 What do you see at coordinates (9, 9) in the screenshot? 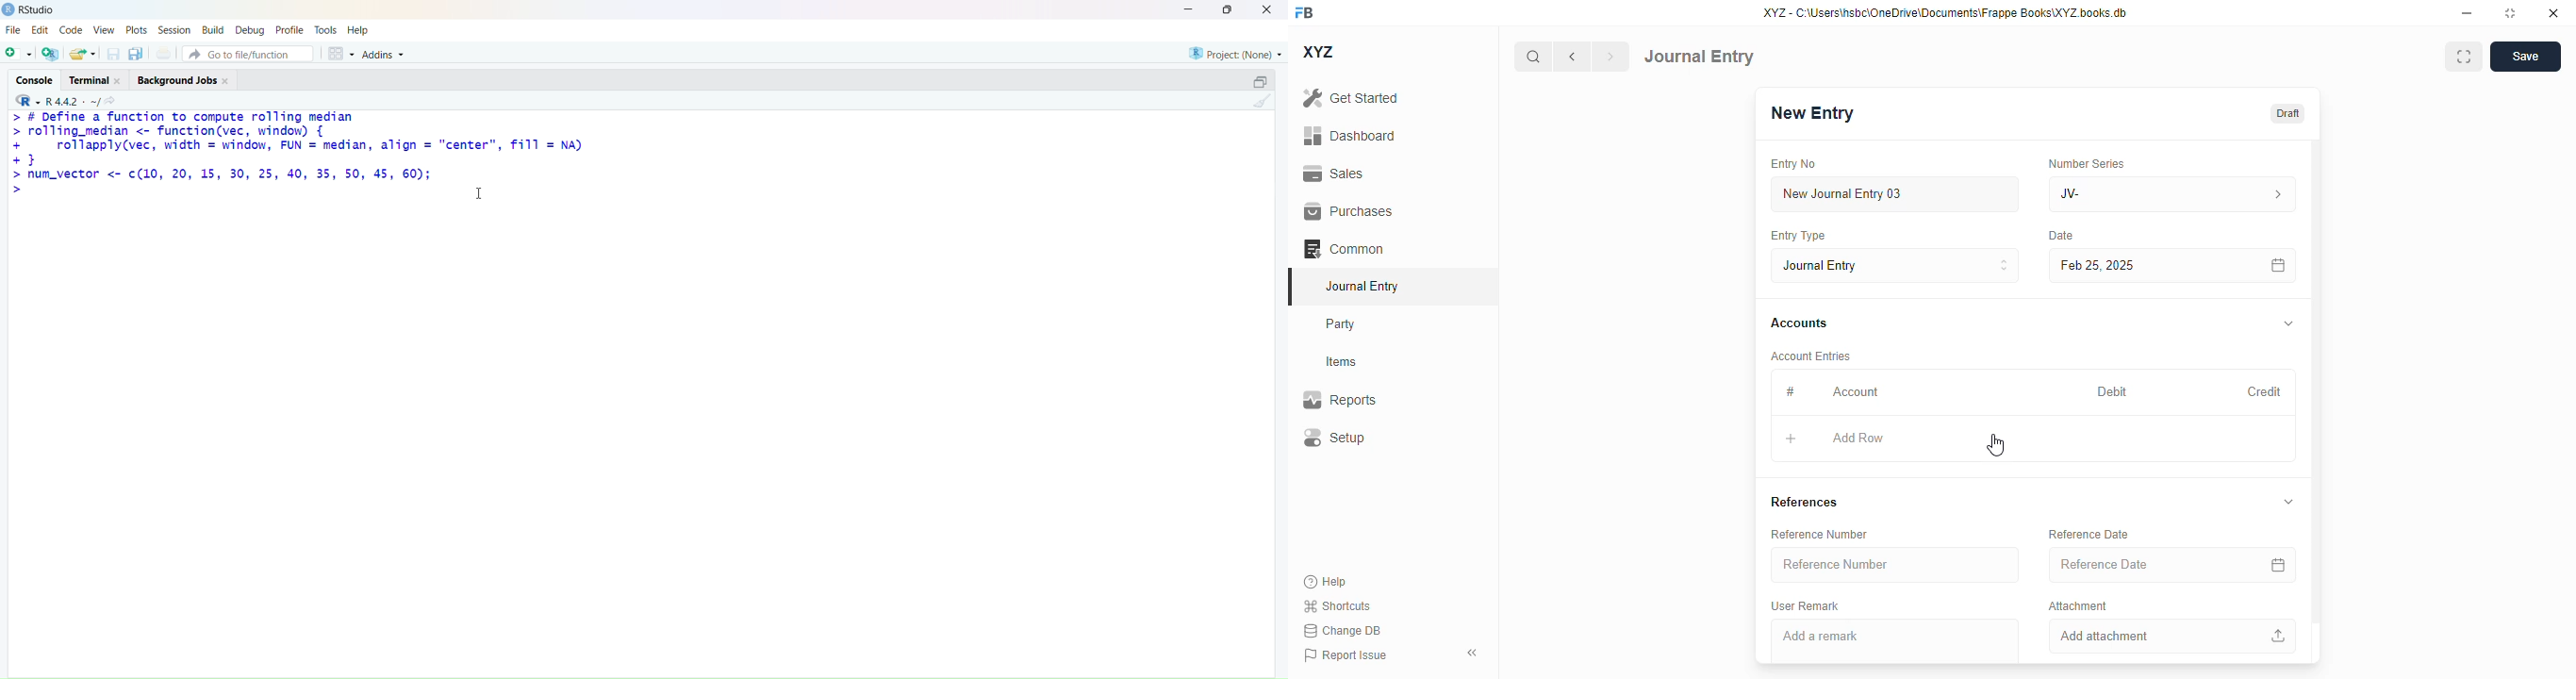
I see `logo` at bounding box center [9, 9].